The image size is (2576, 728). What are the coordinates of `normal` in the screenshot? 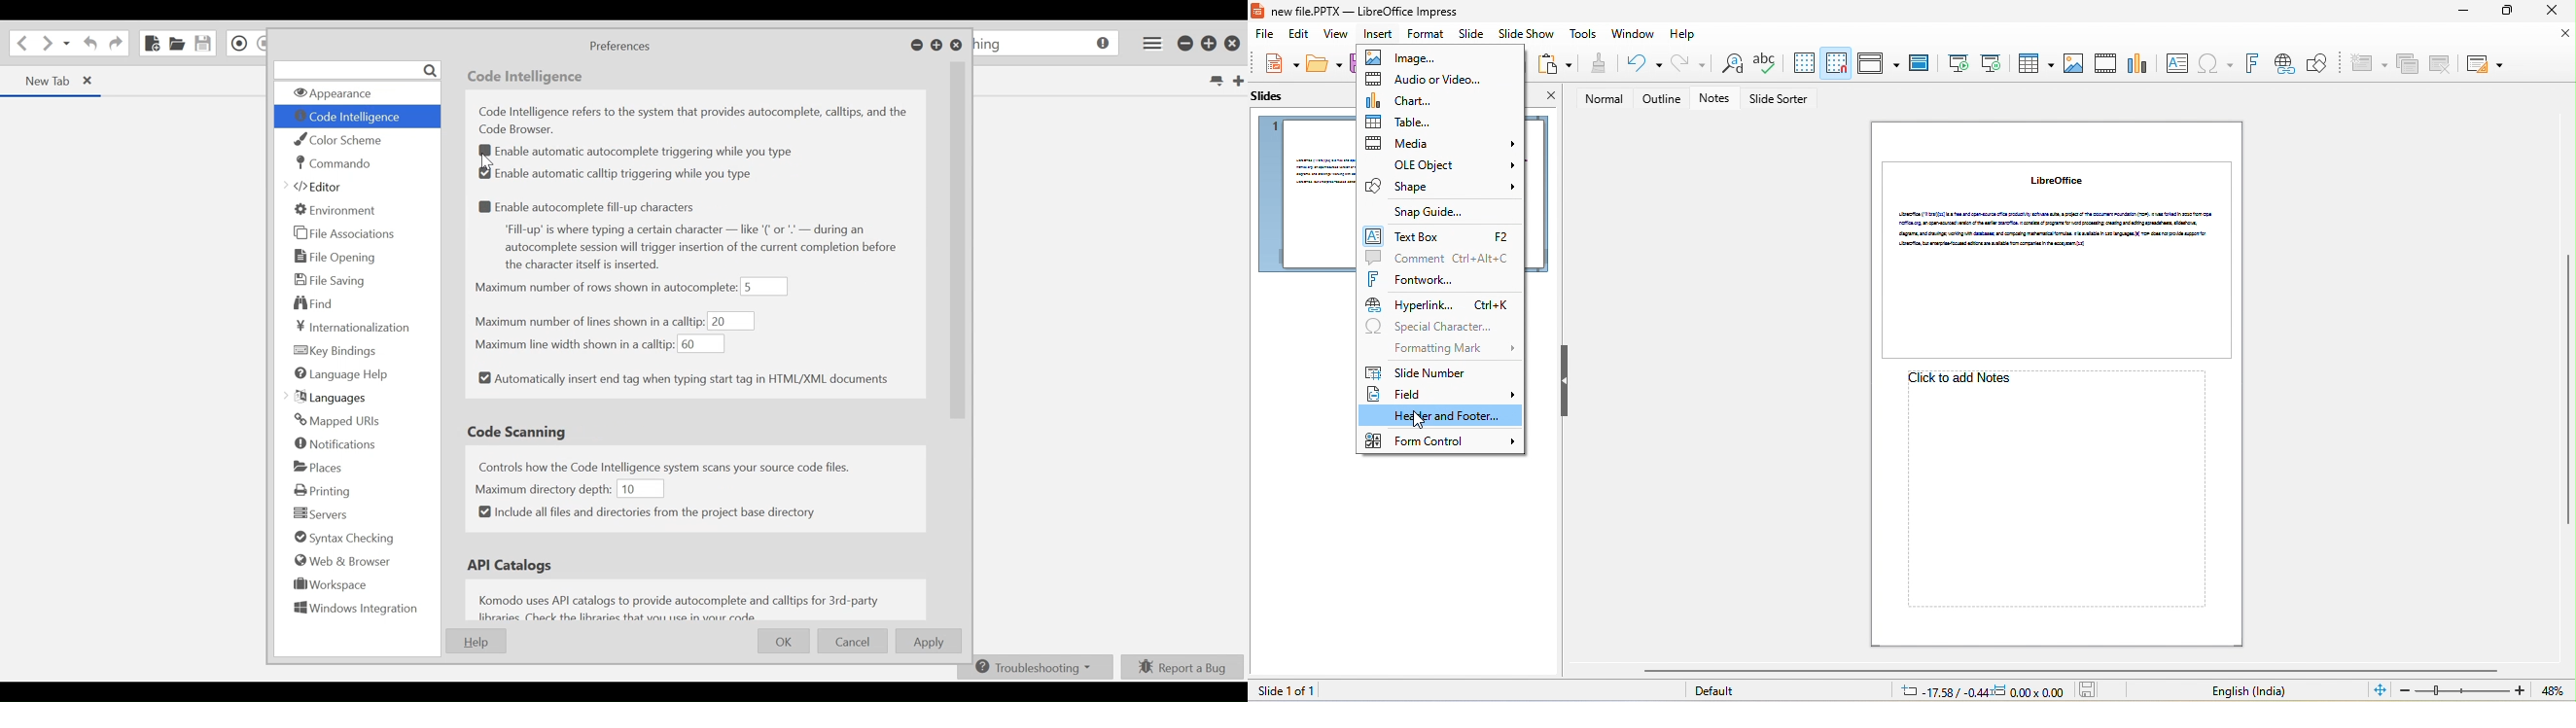 It's located at (1599, 99).